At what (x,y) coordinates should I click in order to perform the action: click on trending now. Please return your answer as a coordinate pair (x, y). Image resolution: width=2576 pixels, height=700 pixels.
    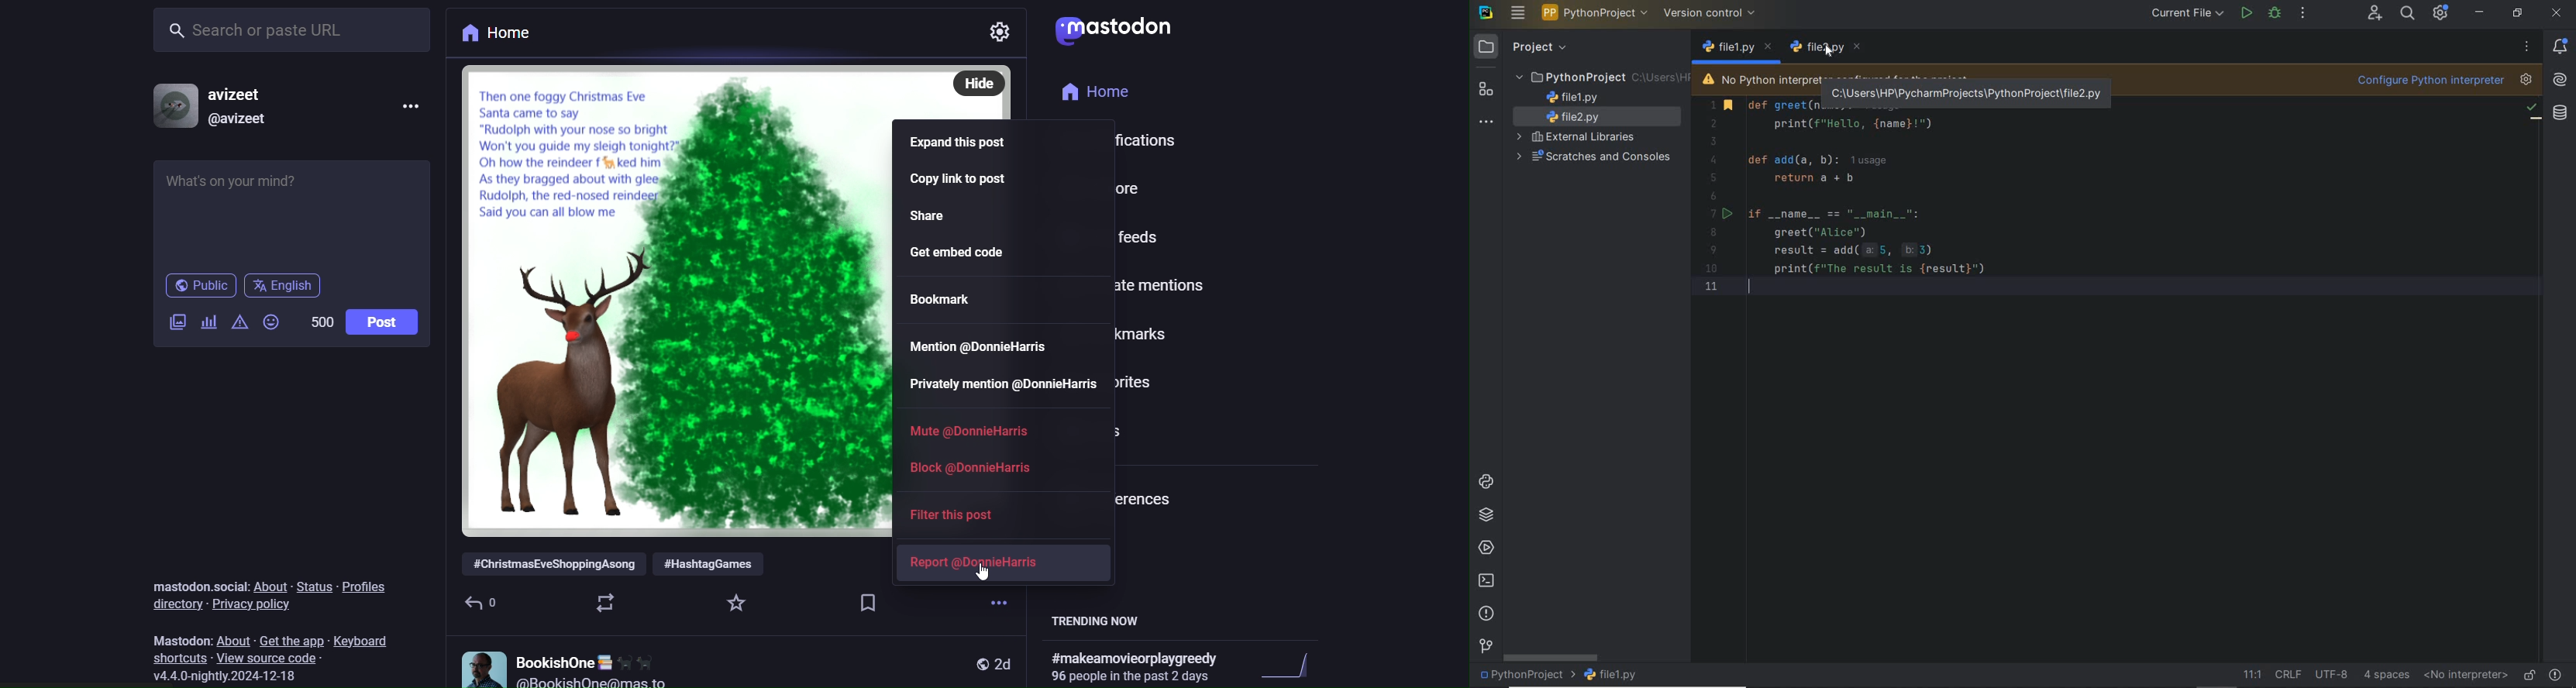
    Looking at the image, I should click on (1104, 621).